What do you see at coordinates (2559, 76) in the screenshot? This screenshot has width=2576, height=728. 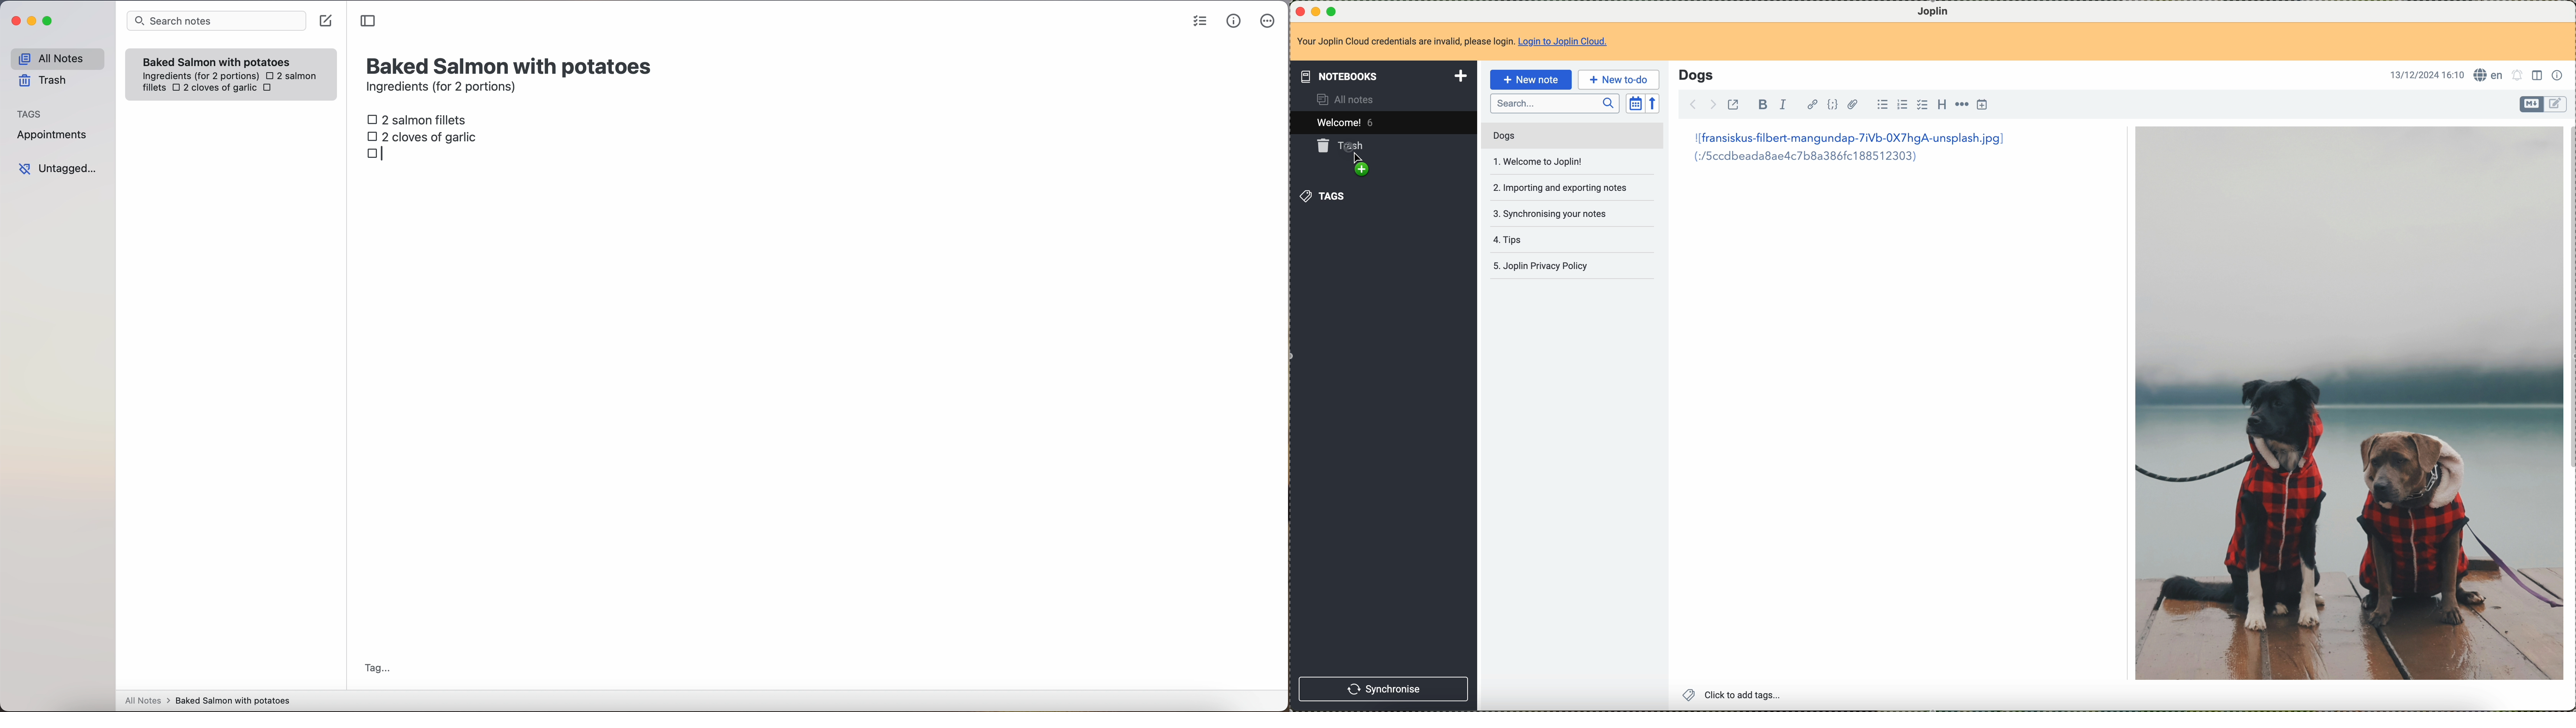 I see `note properties` at bounding box center [2559, 76].